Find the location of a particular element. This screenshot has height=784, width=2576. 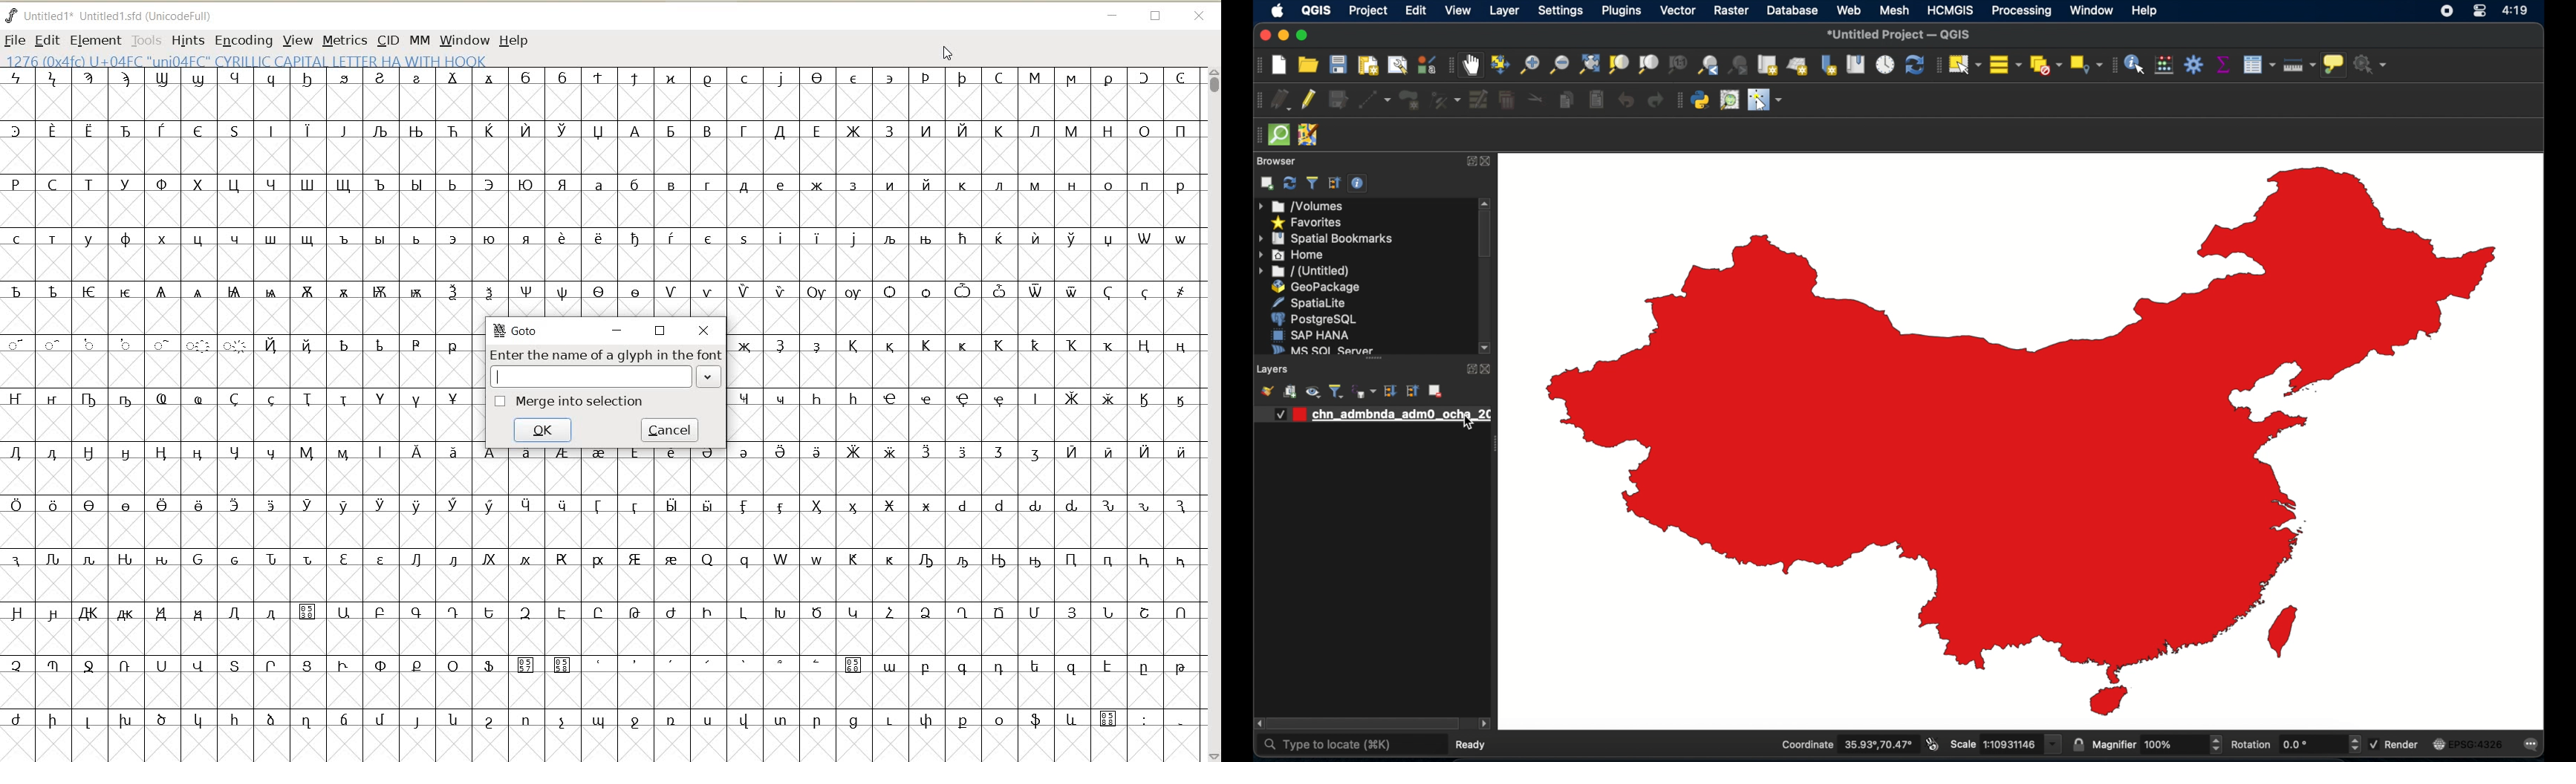

zoom last is located at coordinates (1739, 65).